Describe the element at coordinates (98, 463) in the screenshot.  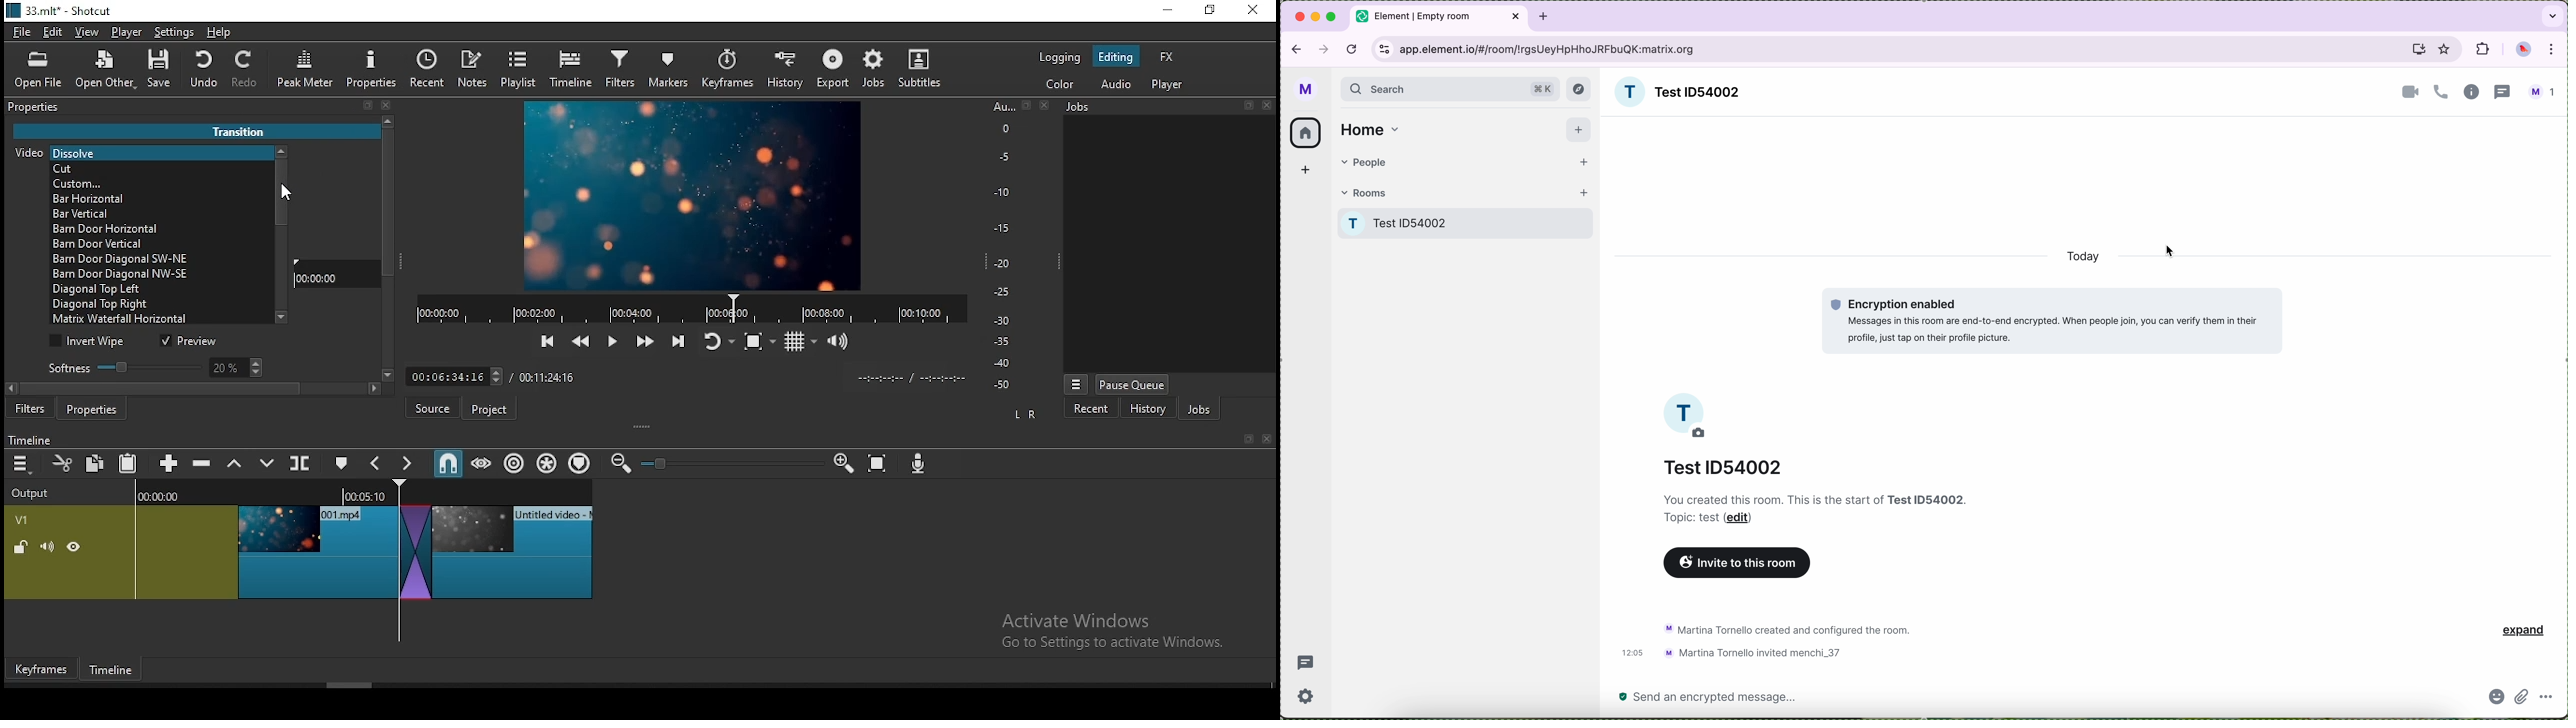
I see `copy` at that location.